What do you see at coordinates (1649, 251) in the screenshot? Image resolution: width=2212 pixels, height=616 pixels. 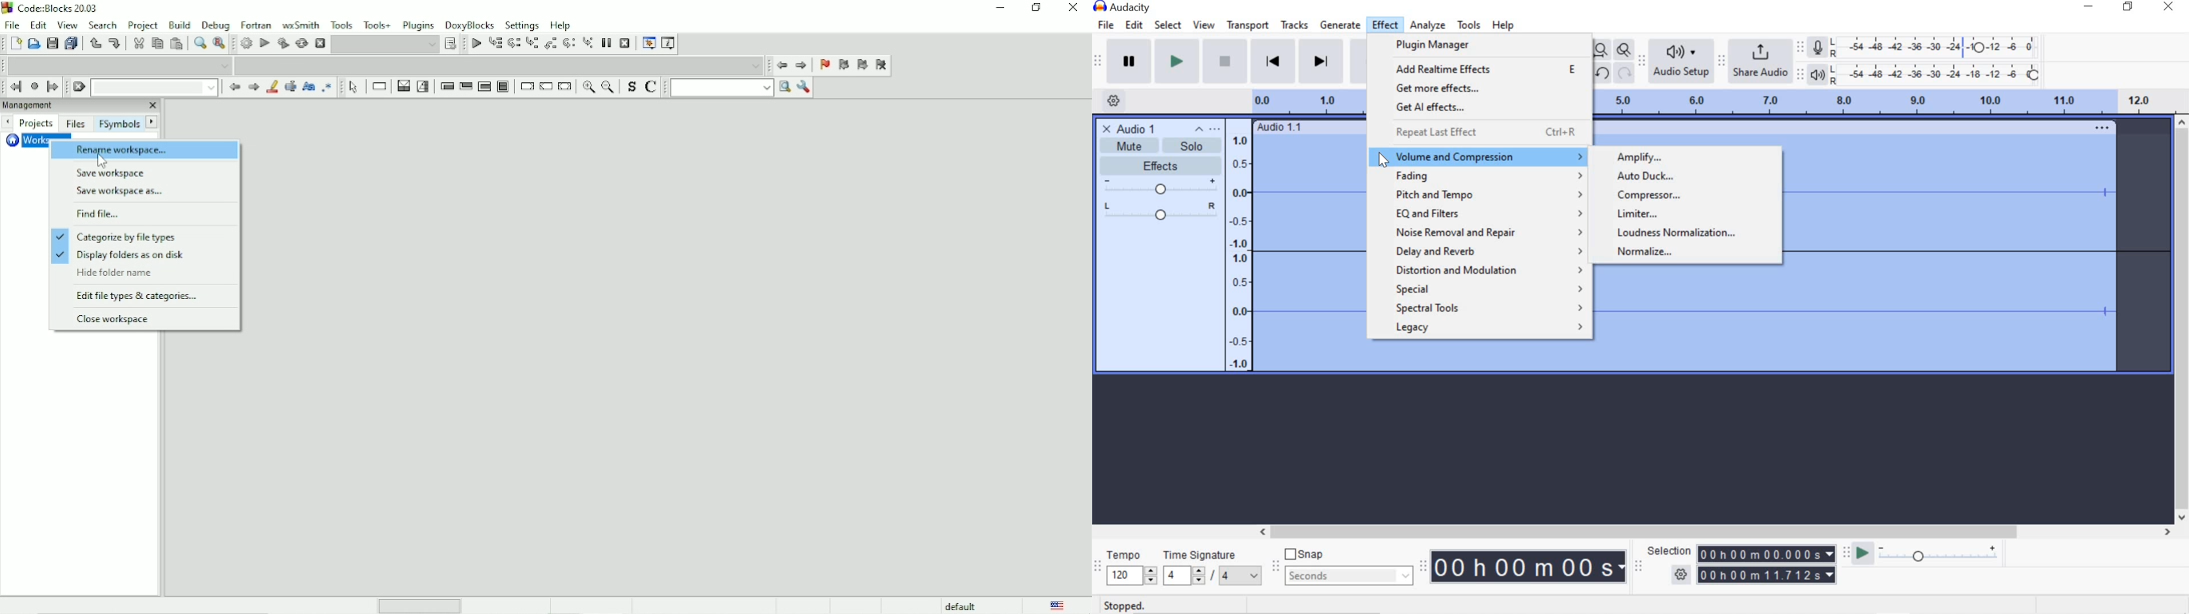 I see `Normalize` at bounding box center [1649, 251].